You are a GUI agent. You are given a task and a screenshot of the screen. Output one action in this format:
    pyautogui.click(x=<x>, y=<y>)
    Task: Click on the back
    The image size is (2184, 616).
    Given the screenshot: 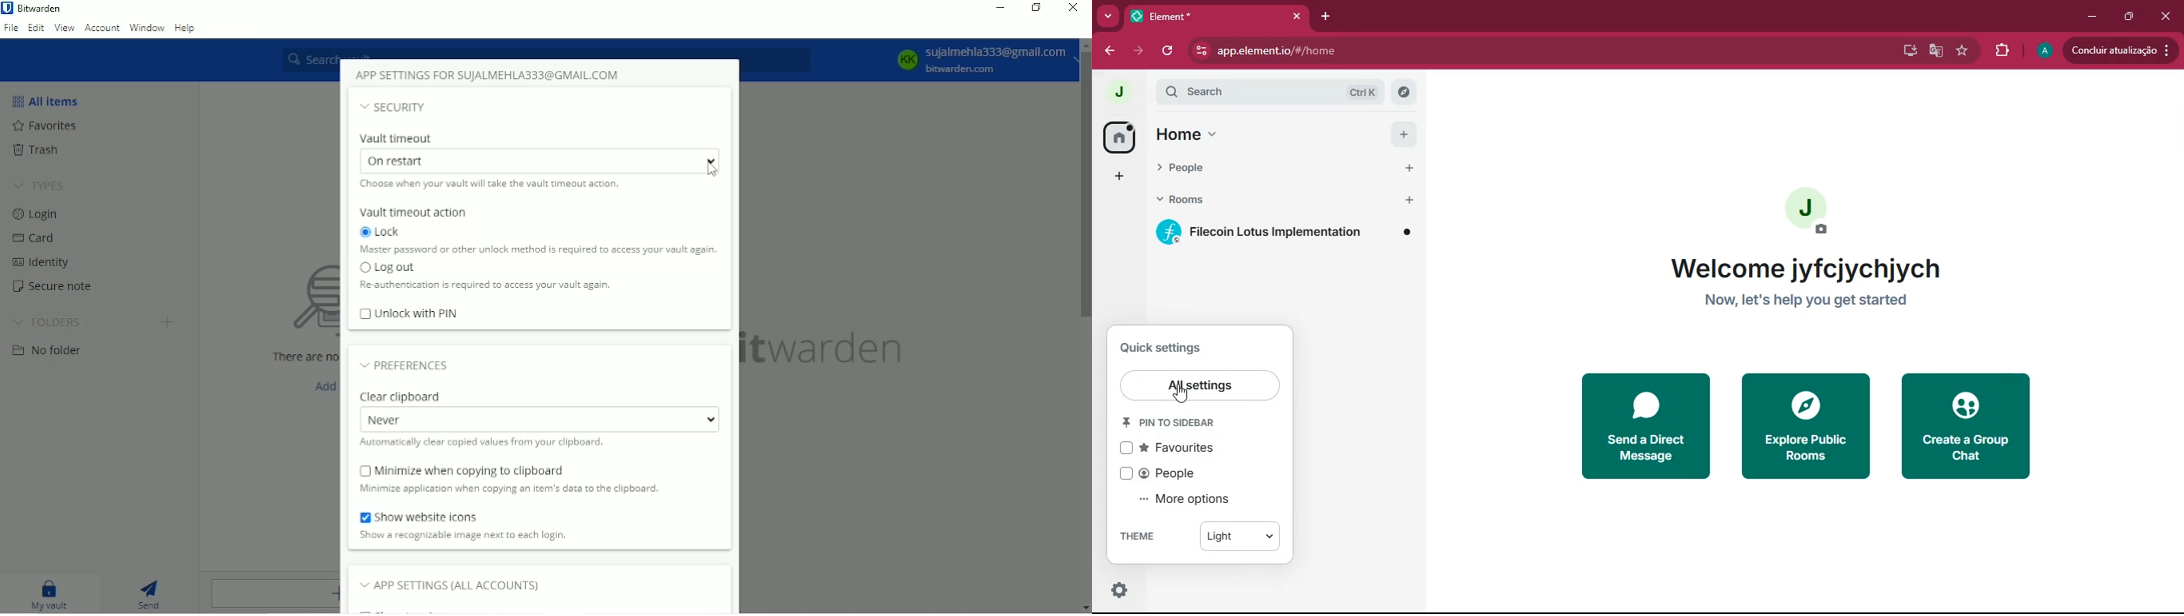 What is the action you would take?
    pyautogui.click(x=1106, y=49)
    